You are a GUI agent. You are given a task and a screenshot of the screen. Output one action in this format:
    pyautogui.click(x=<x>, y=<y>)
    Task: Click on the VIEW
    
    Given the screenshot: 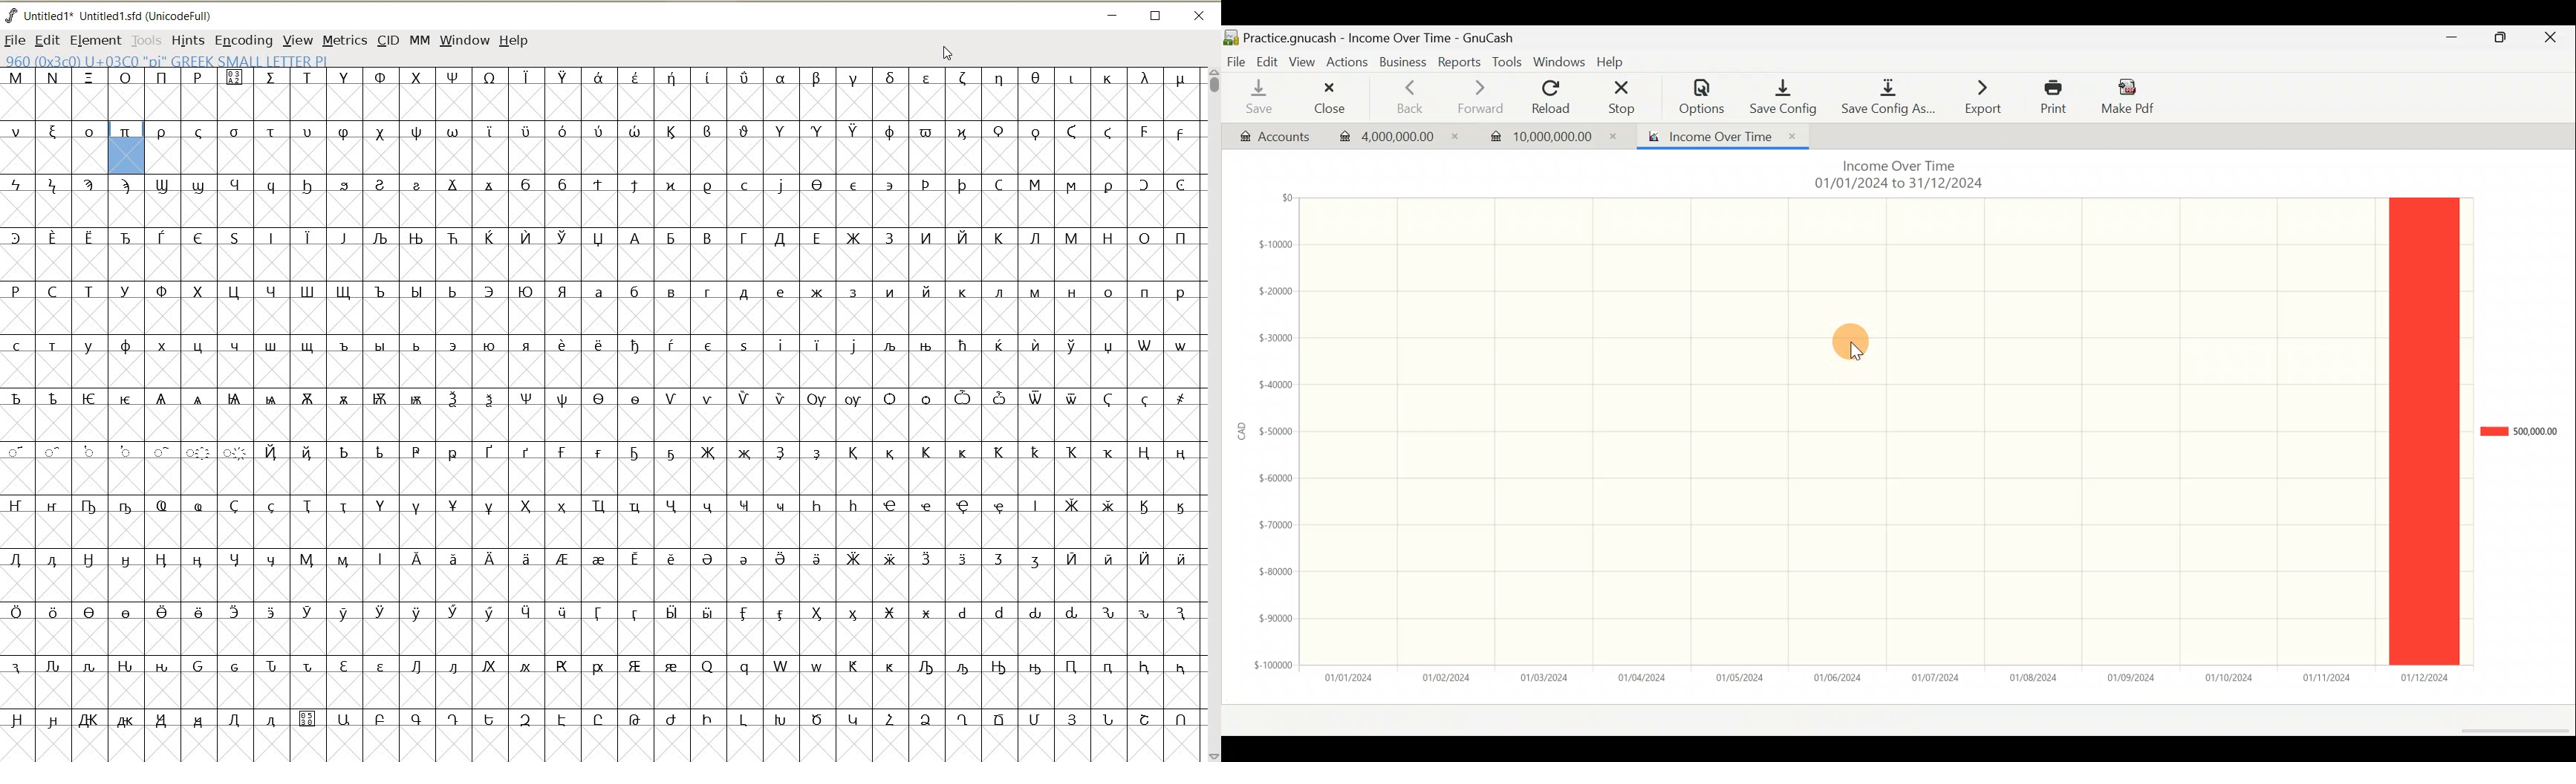 What is the action you would take?
    pyautogui.click(x=298, y=39)
    